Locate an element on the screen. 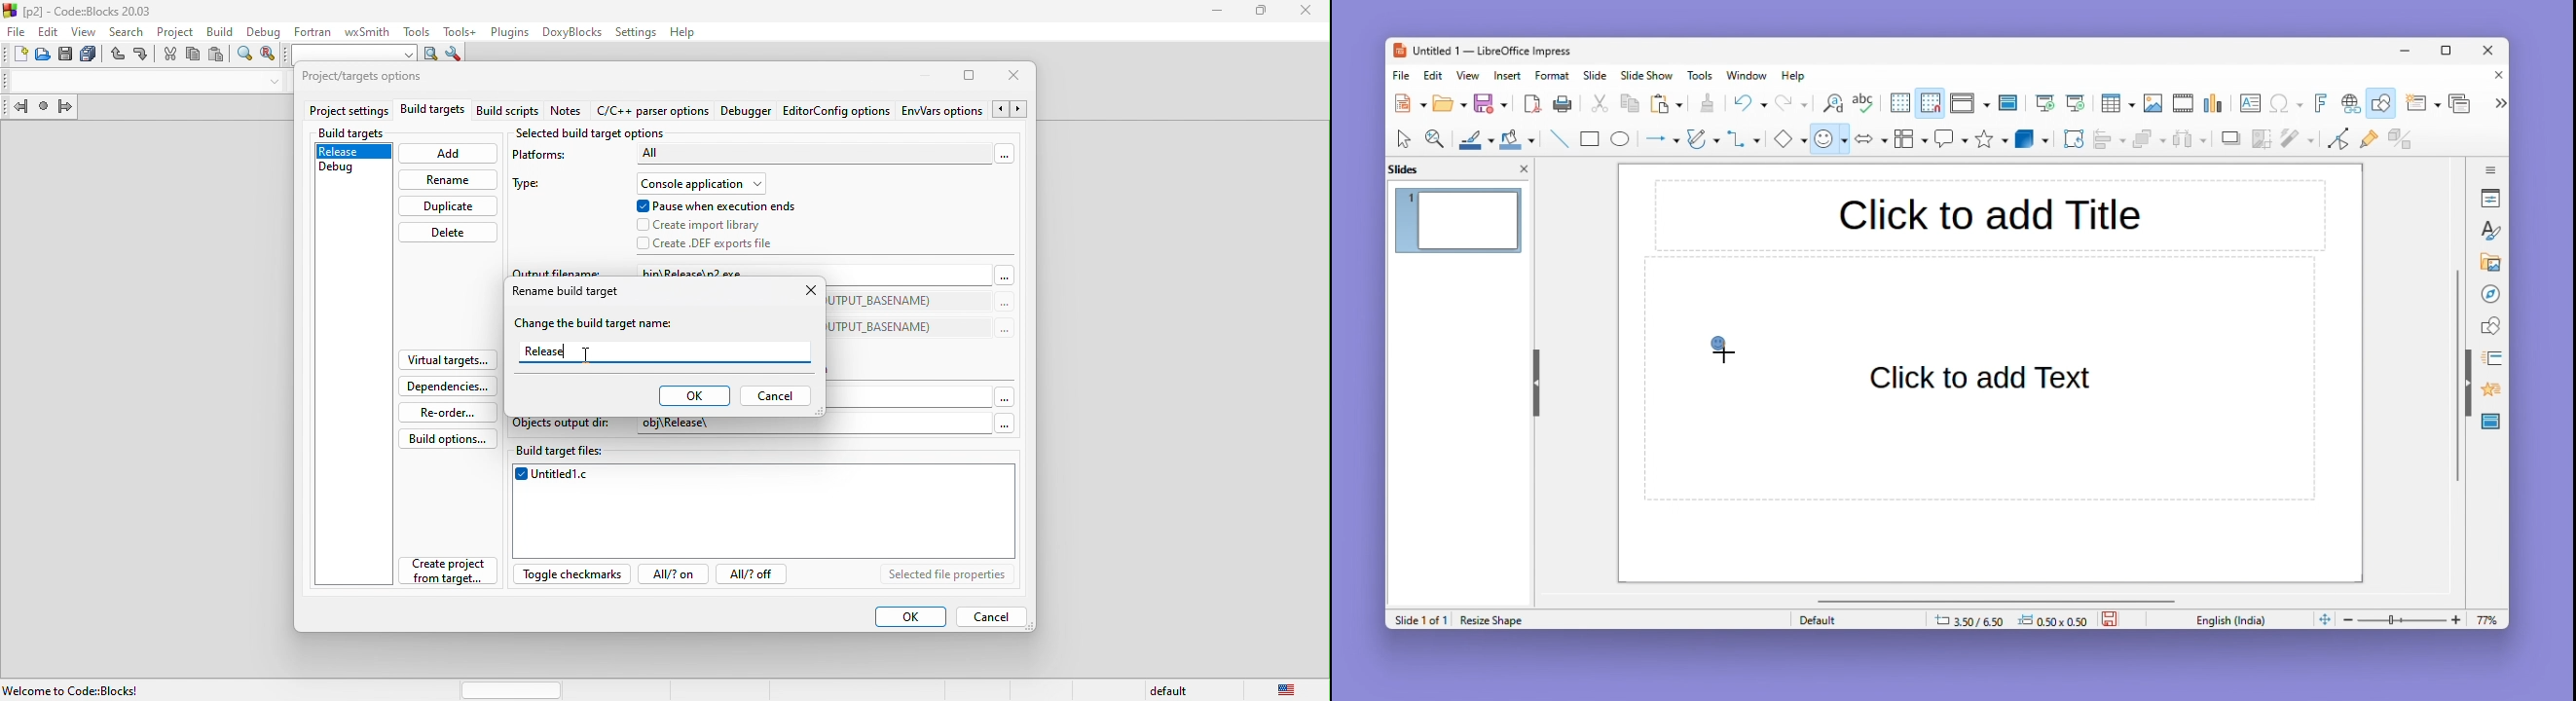 The width and height of the screenshot is (2576, 728). Last slide is located at coordinates (2076, 103).